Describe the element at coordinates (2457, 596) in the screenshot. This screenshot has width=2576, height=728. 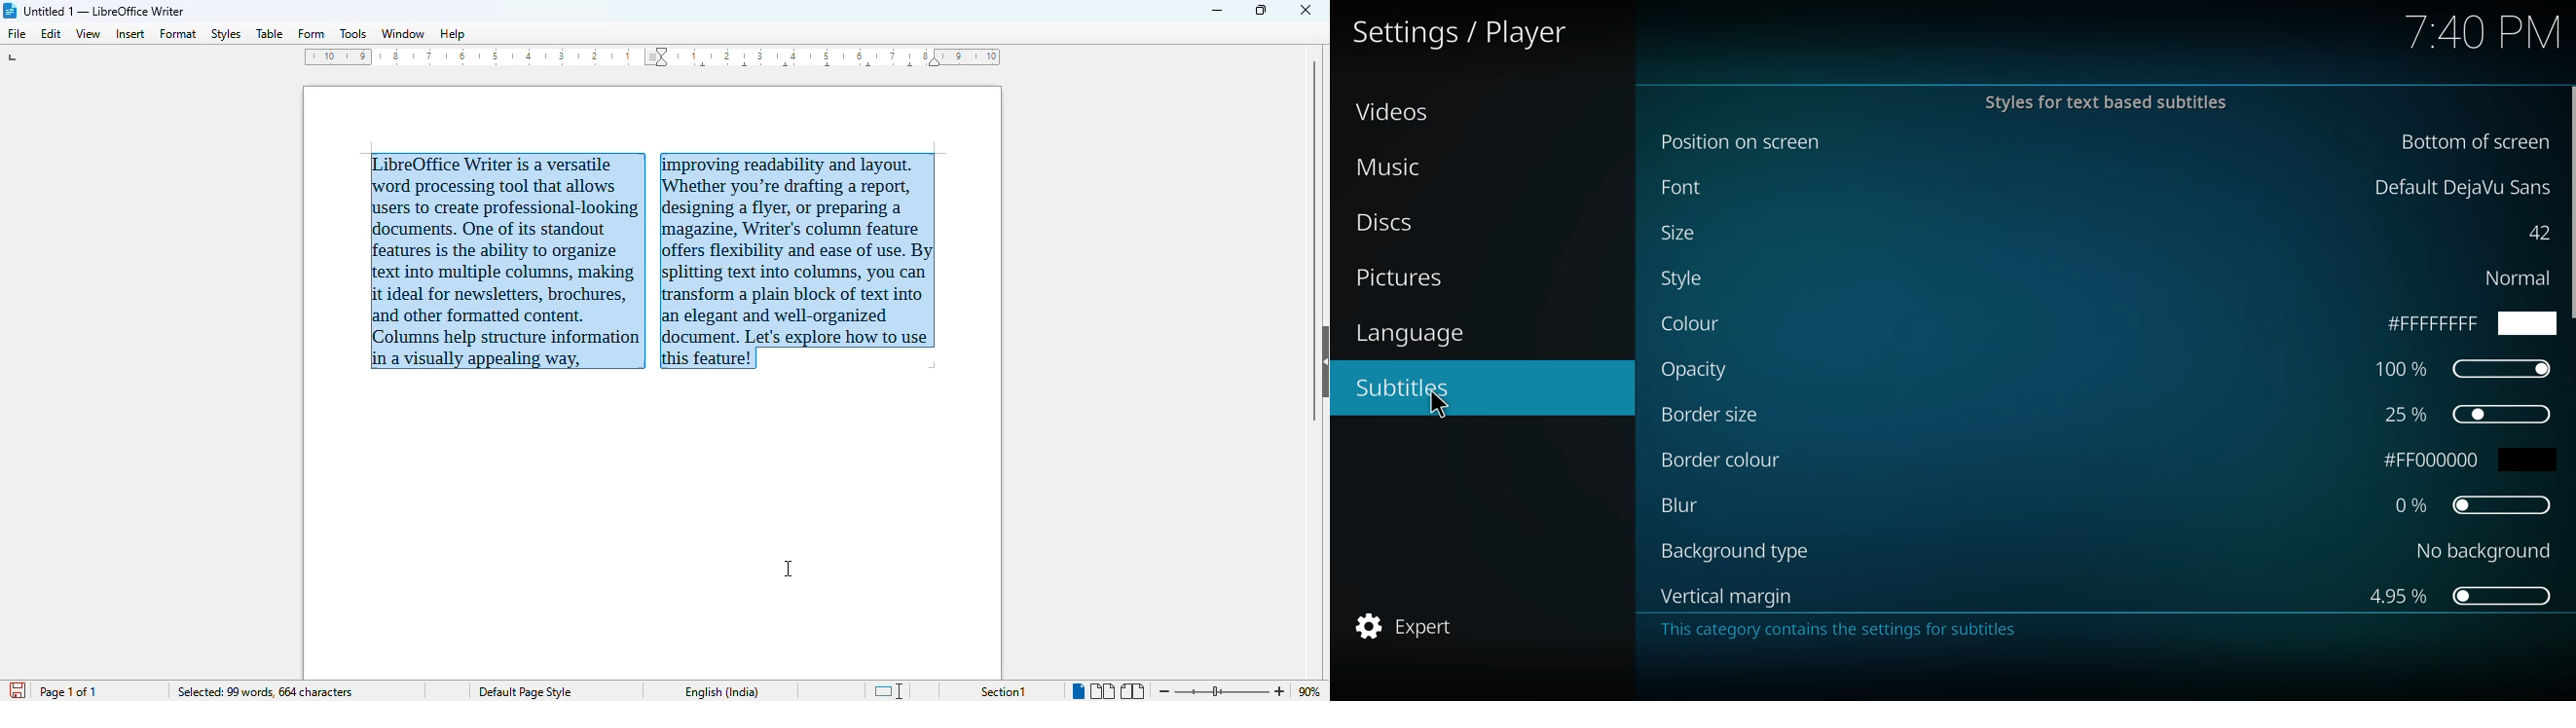
I see `4.95` at that location.